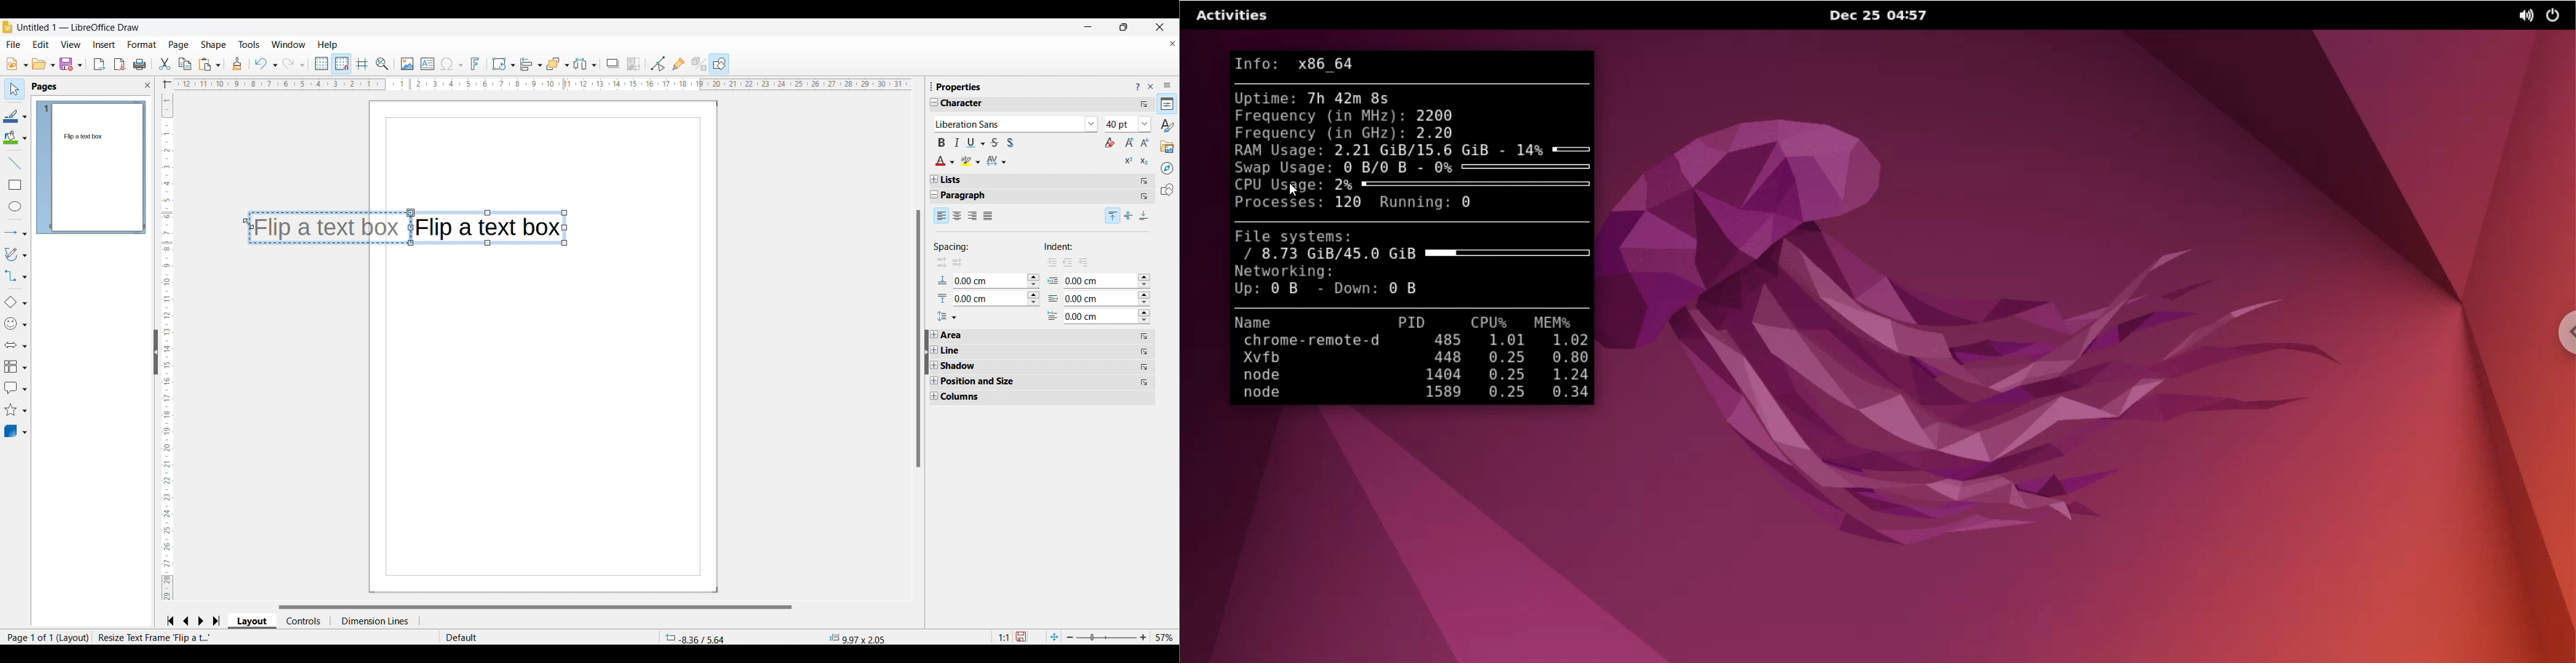  Describe the element at coordinates (185, 64) in the screenshot. I see `Copy` at that location.